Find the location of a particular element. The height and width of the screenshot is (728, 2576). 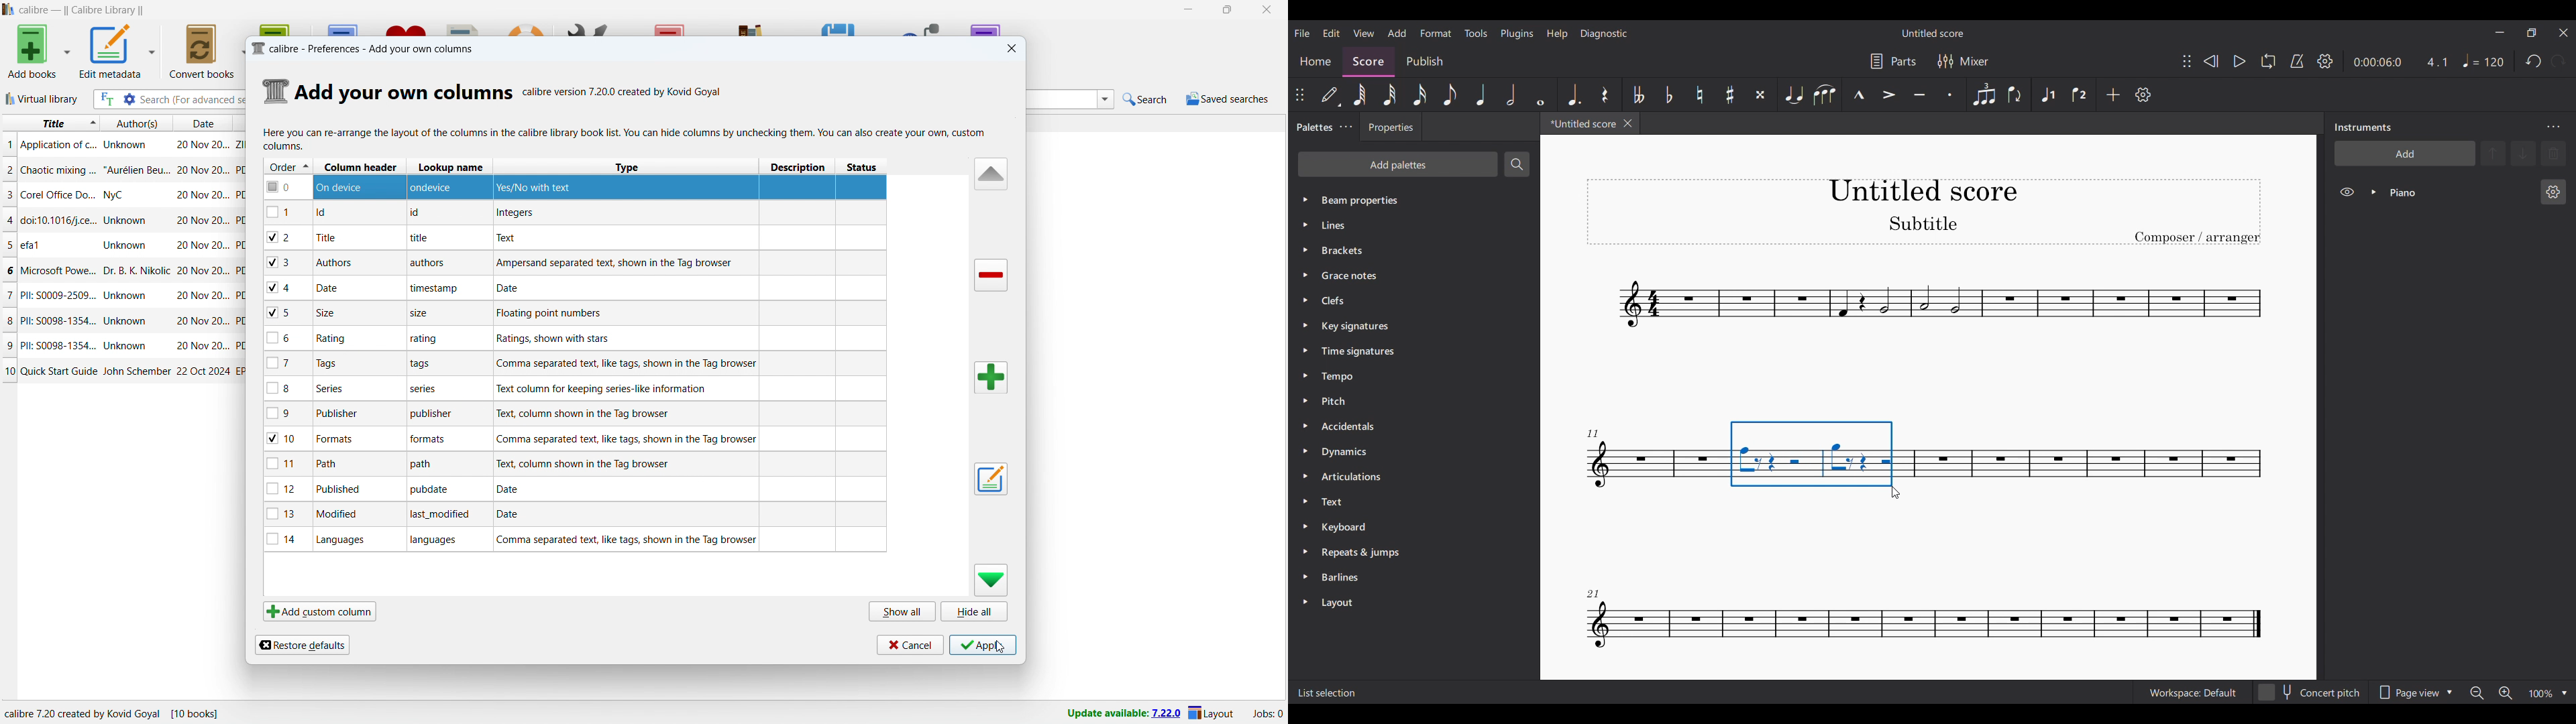

8 is located at coordinates (284, 387).